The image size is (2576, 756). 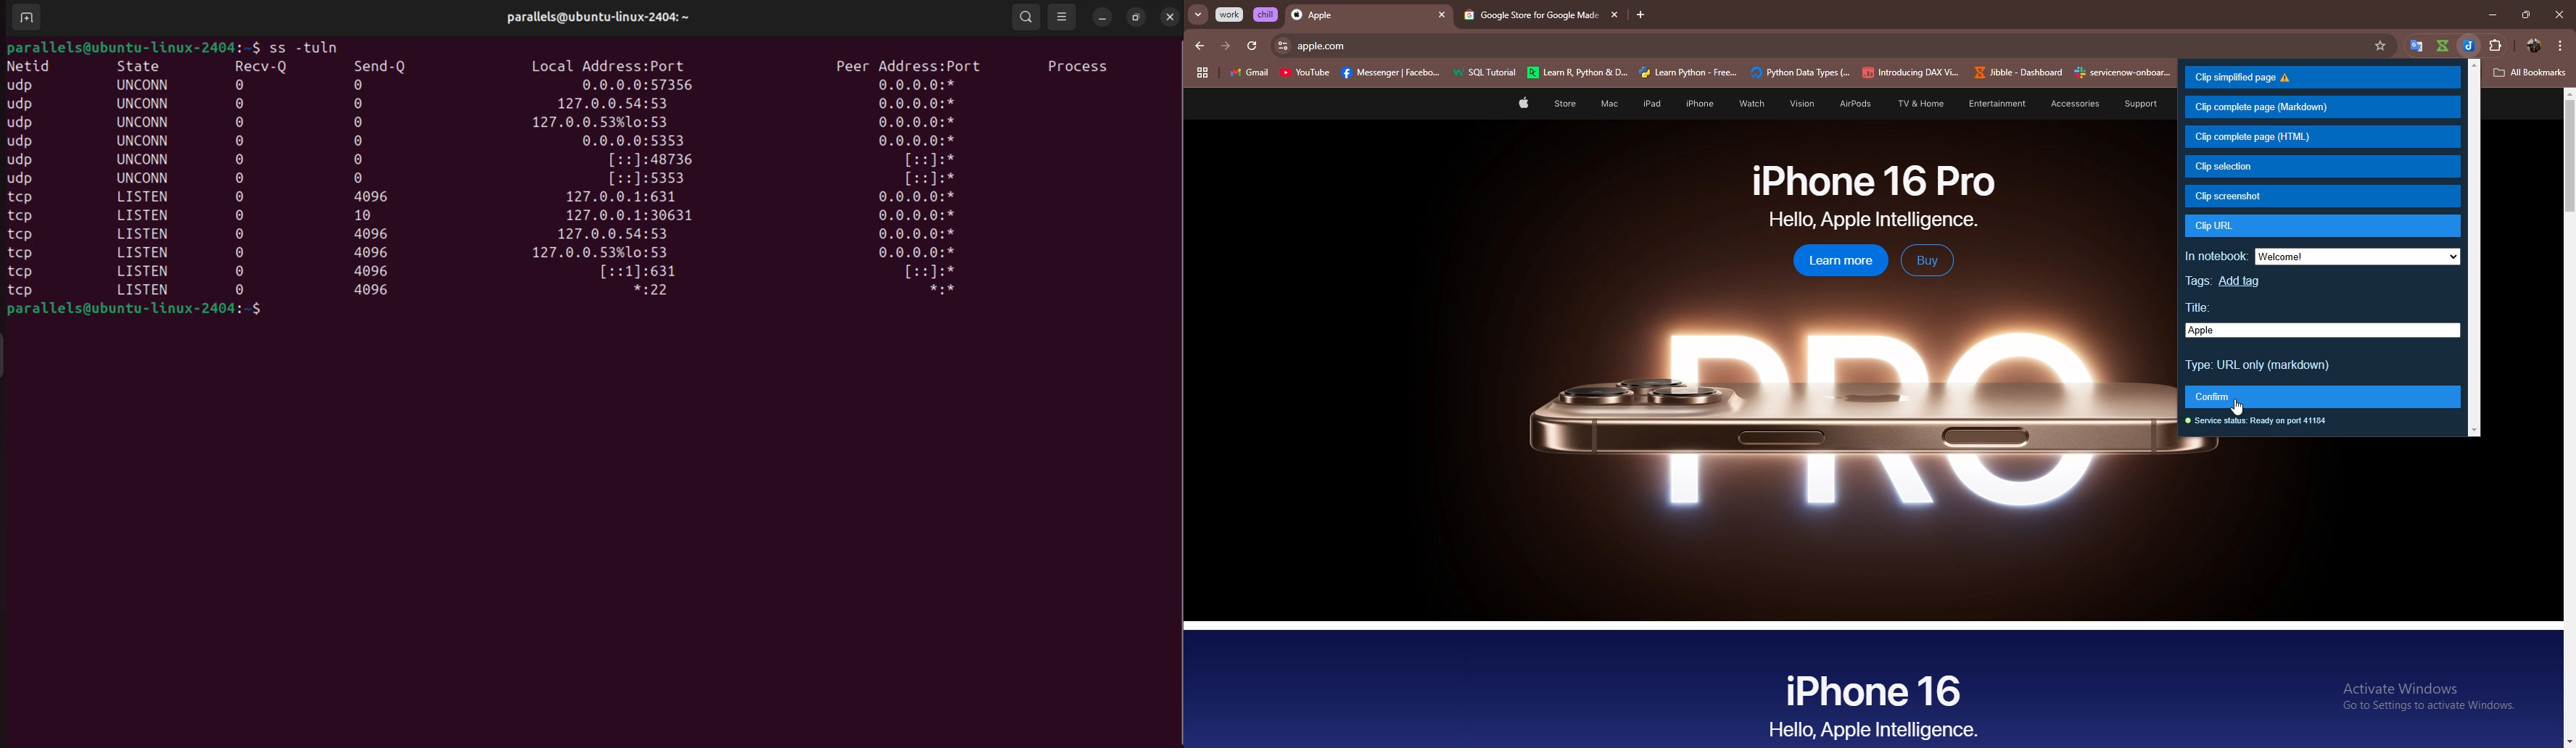 I want to click on extension, so click(x=2502, y=43).